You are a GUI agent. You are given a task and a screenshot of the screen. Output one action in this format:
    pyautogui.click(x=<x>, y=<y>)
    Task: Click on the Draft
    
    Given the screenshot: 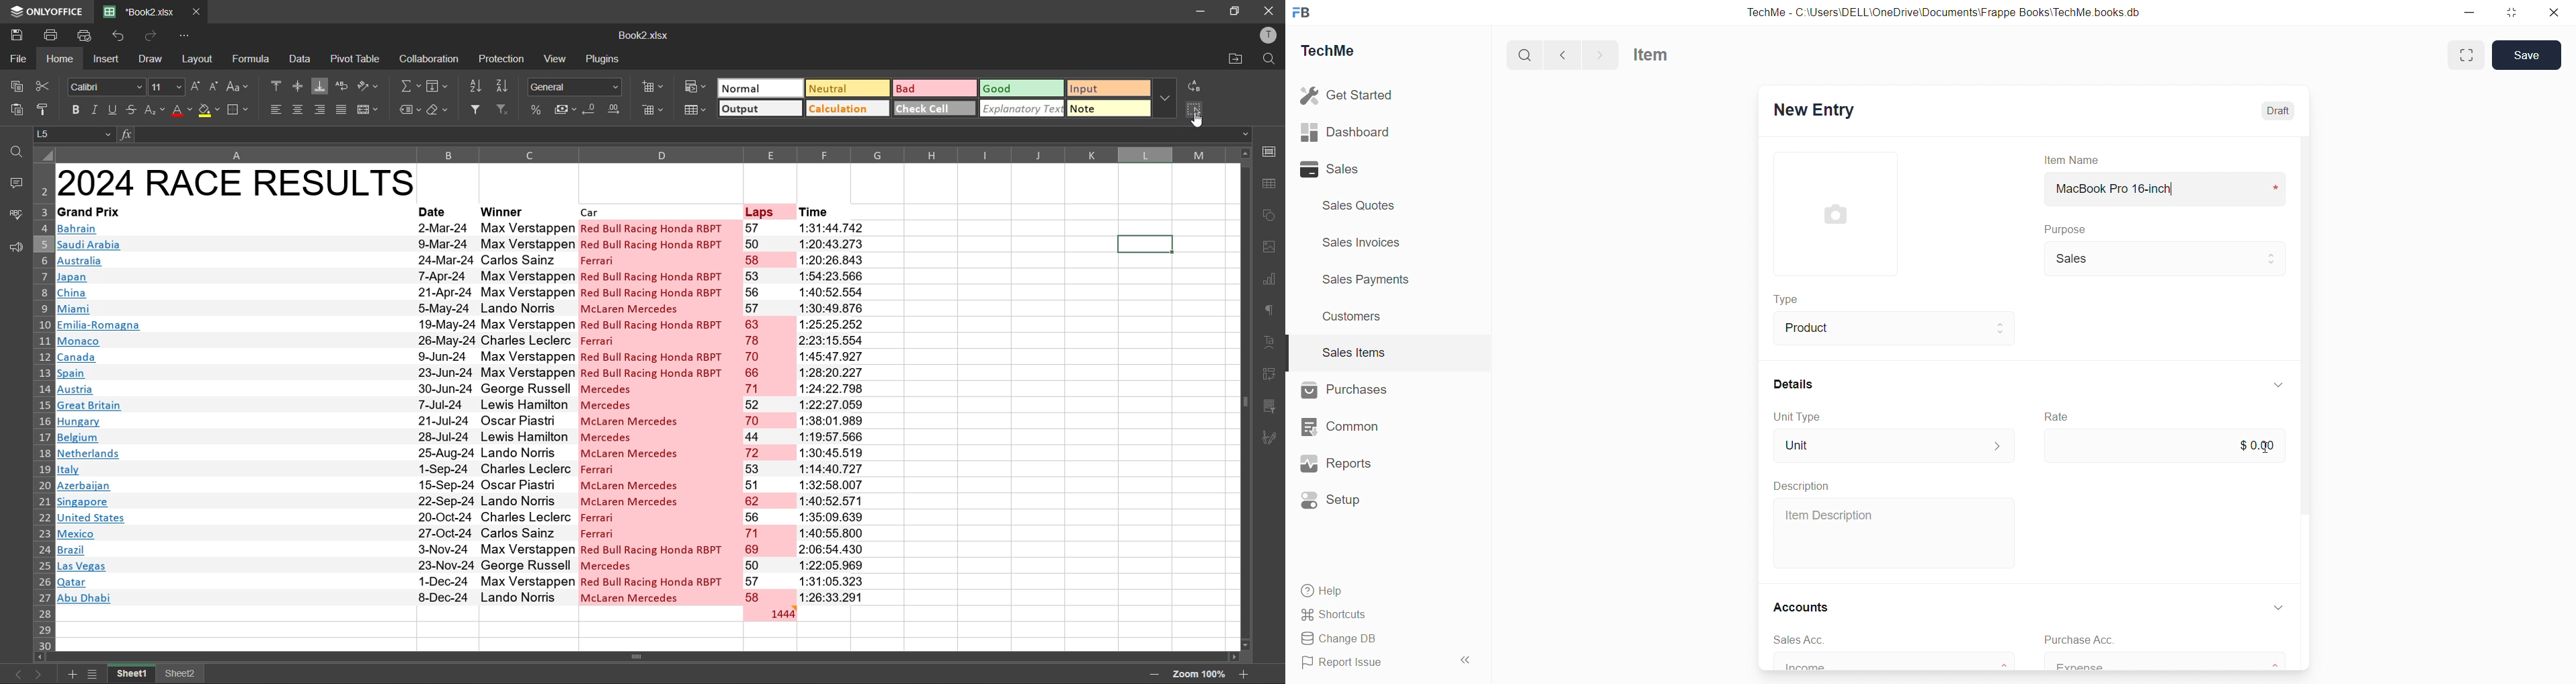 What is the action you would take?
    pyautogui.click(x=2279, y=110)
    